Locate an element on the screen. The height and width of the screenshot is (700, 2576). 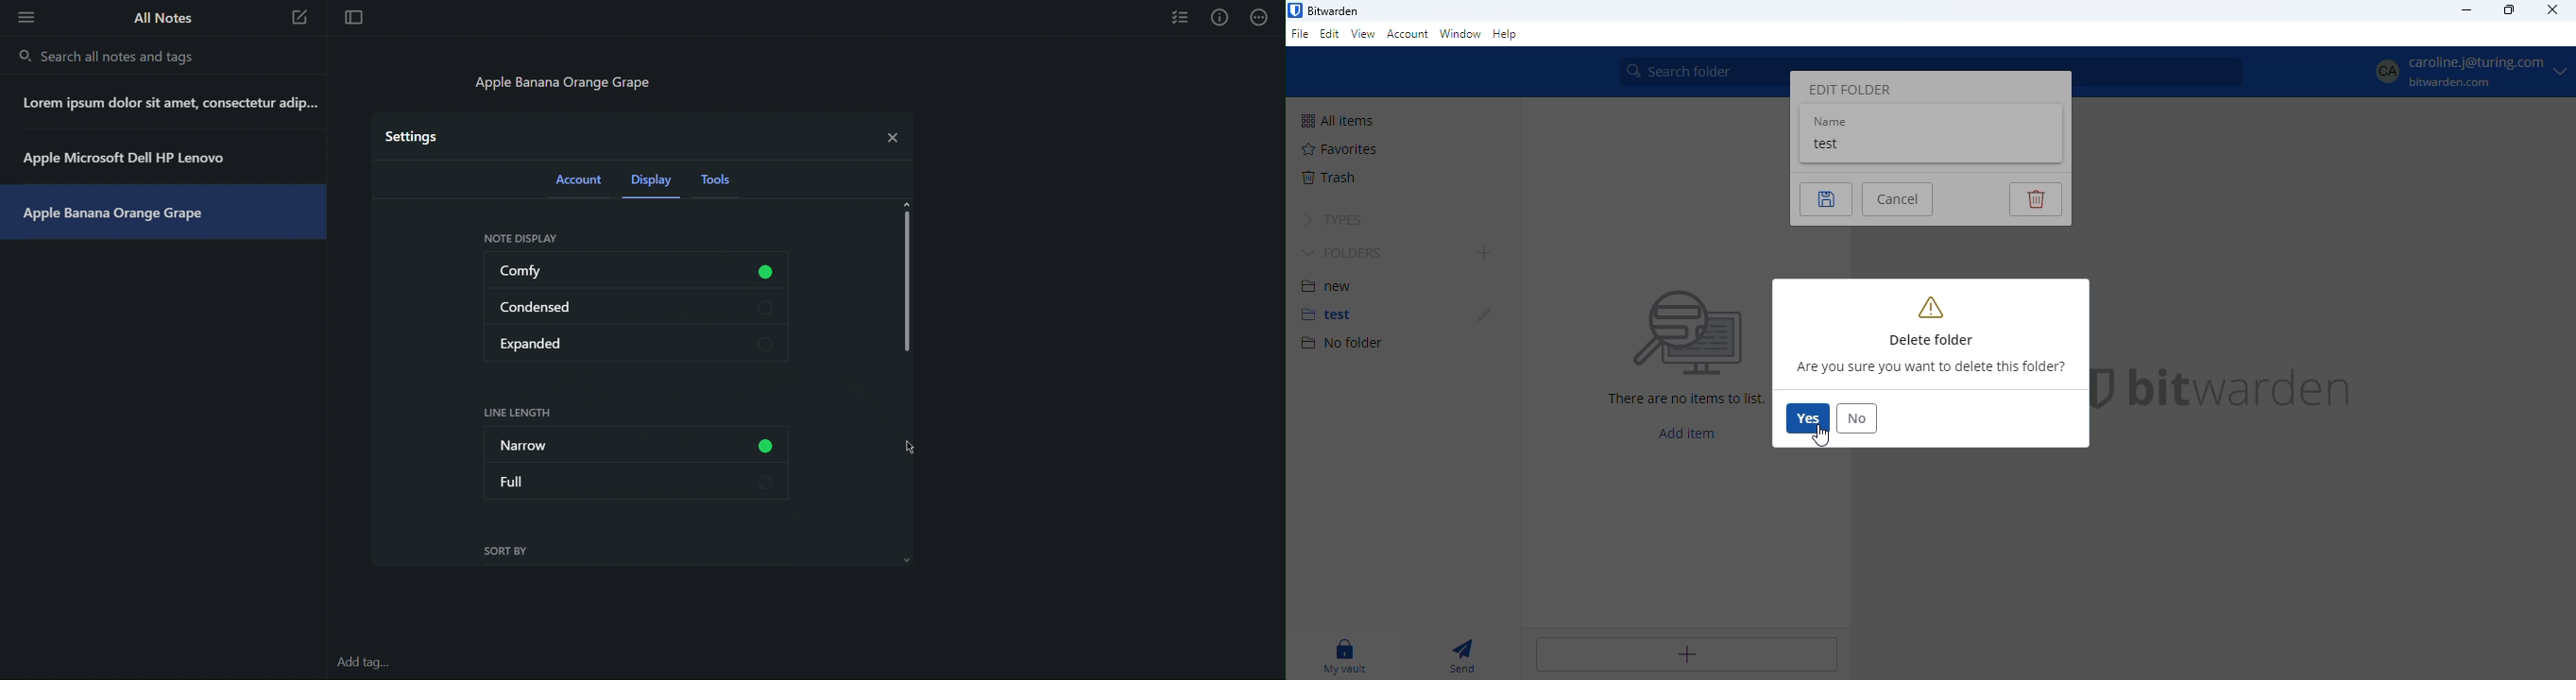
file is located at coordinates (1301, 34).